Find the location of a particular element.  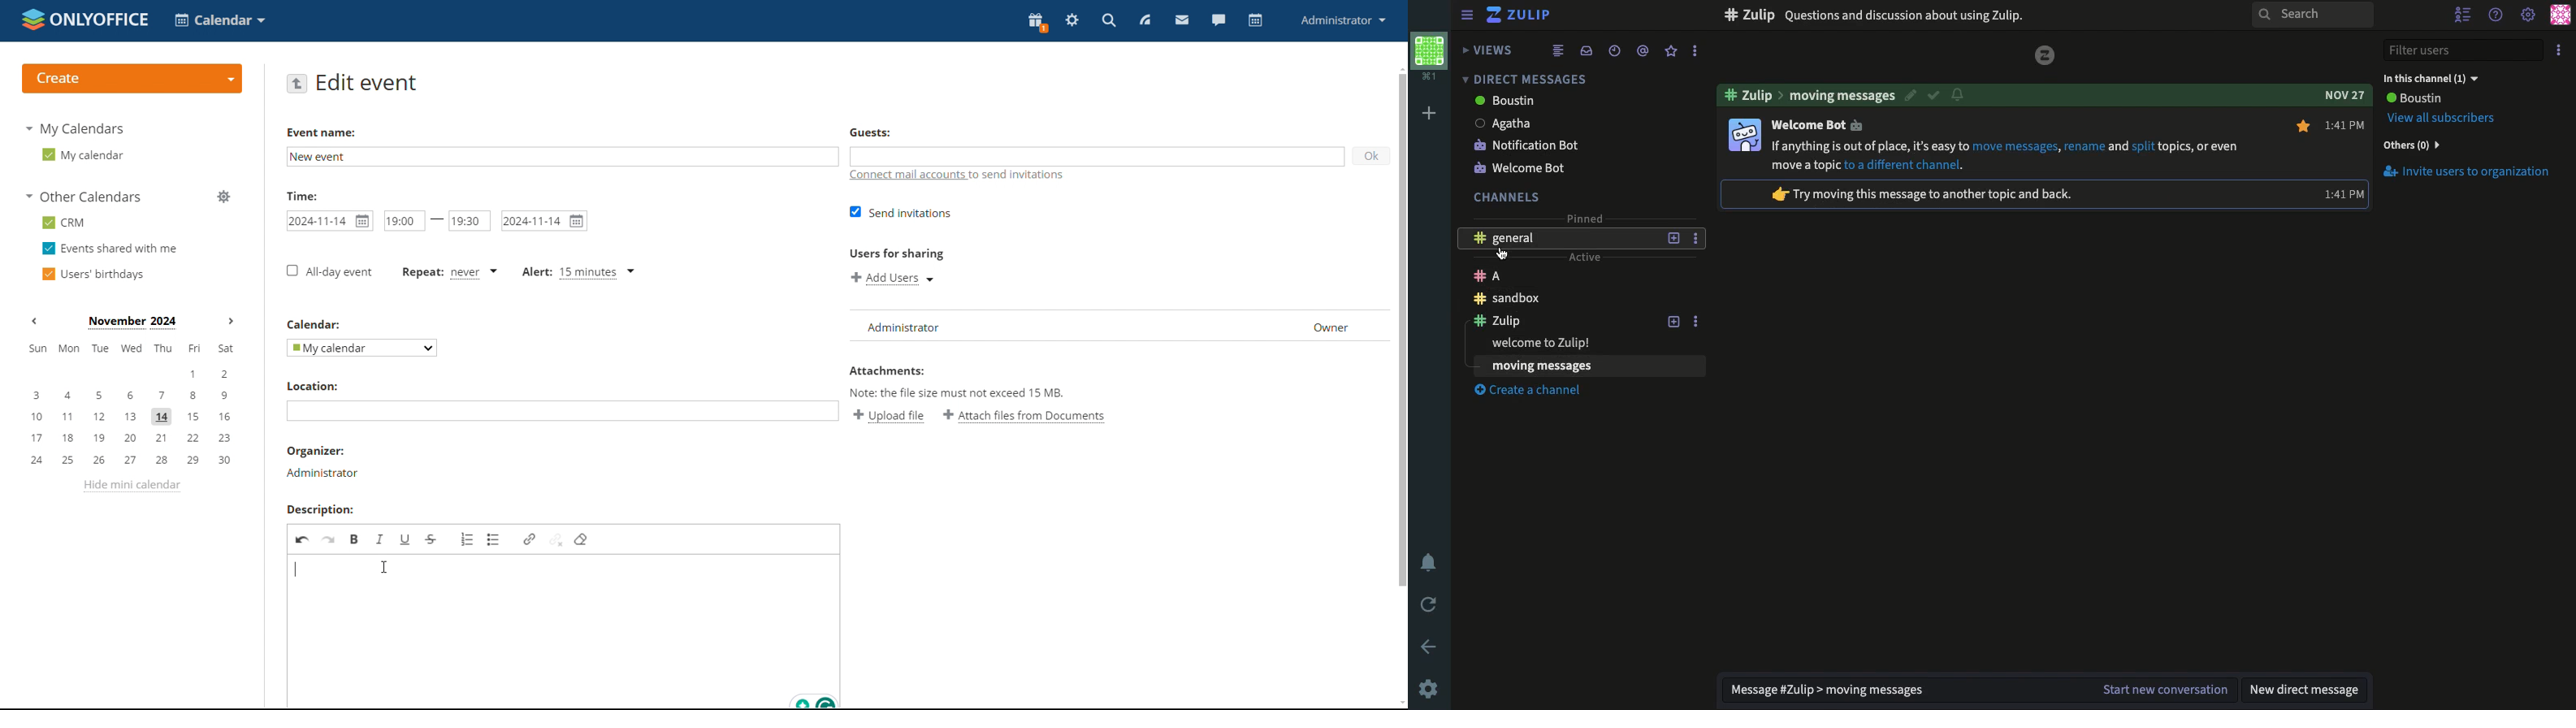

upload file is located at coordinates (888, 417).